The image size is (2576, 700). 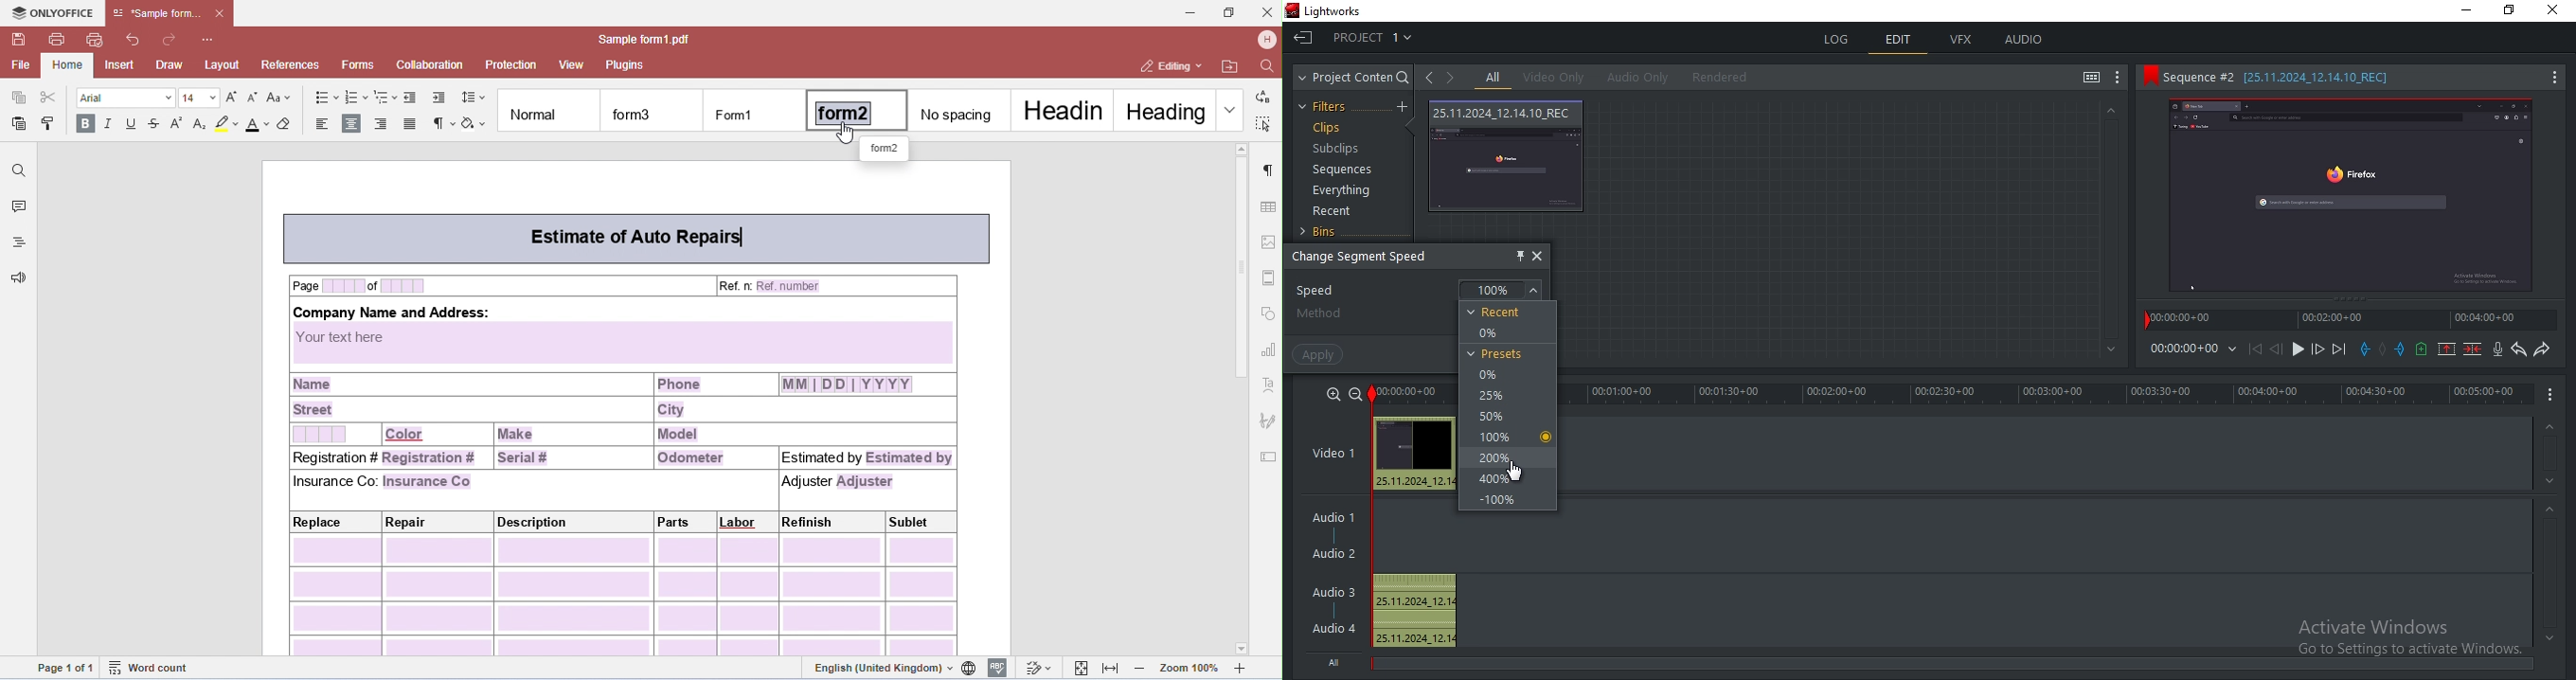 I want to click on 25%, so click(x=1495, y=394).